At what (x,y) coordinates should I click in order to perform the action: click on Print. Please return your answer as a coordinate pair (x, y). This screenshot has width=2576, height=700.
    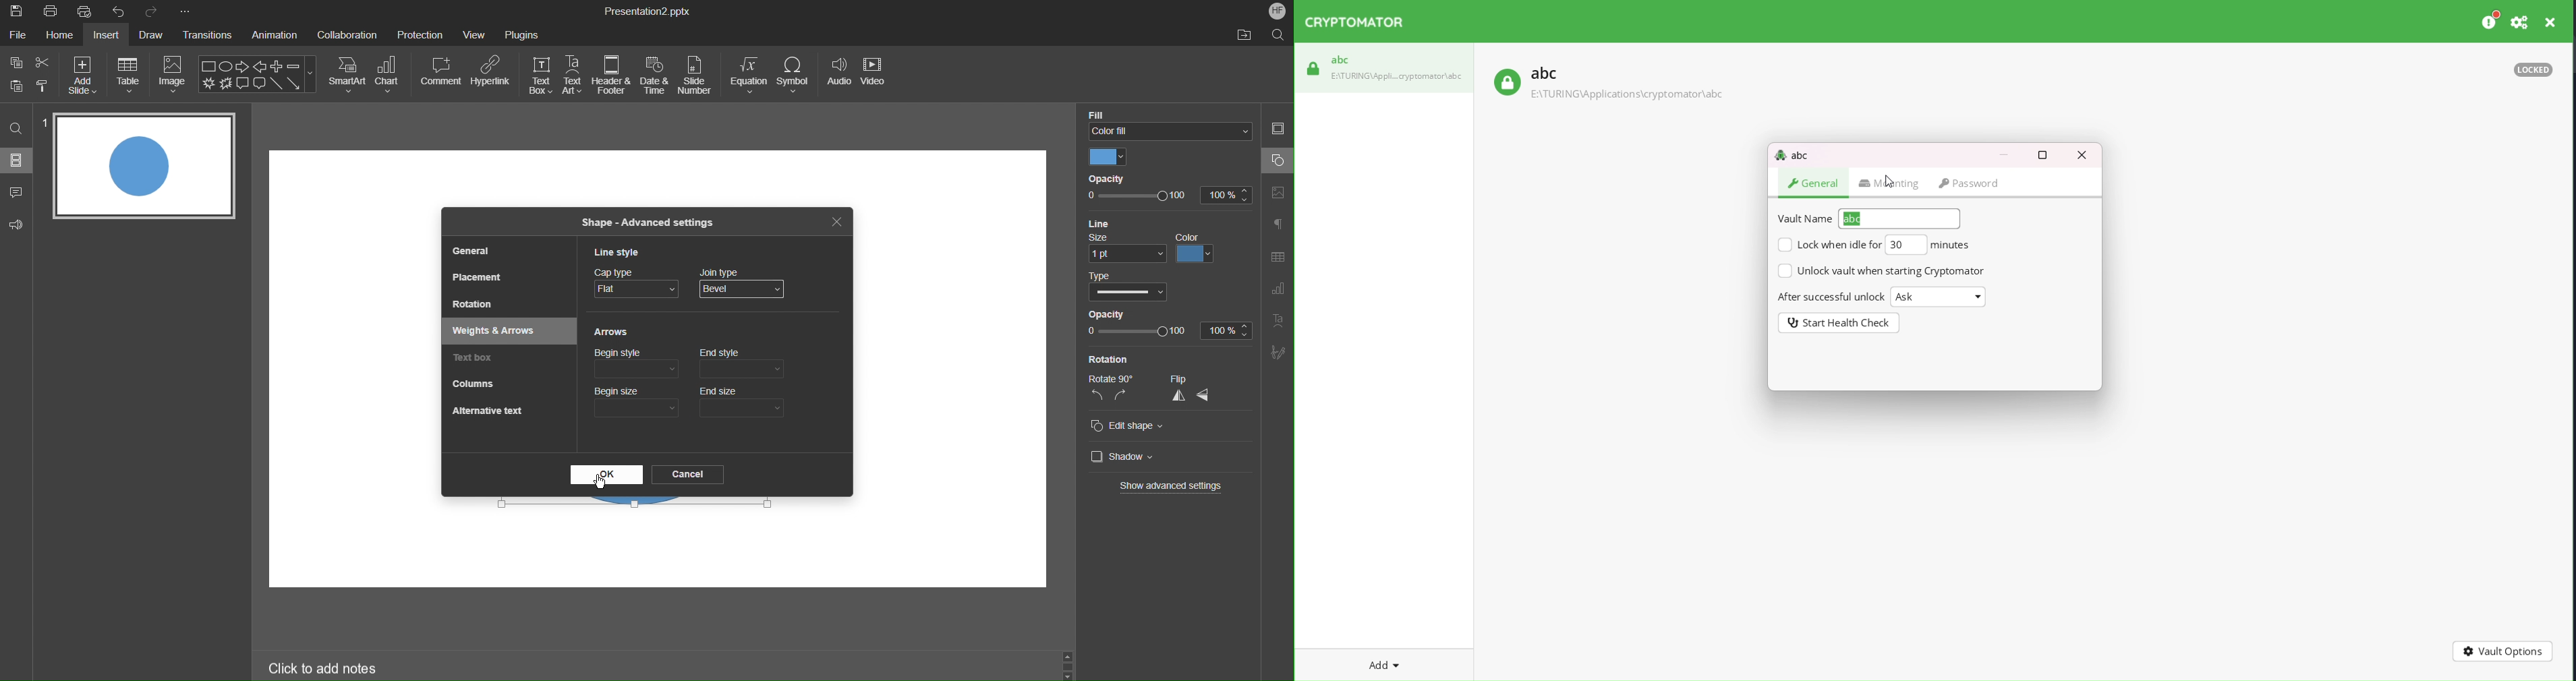
    Looking at the image, I should click on (51, 12).